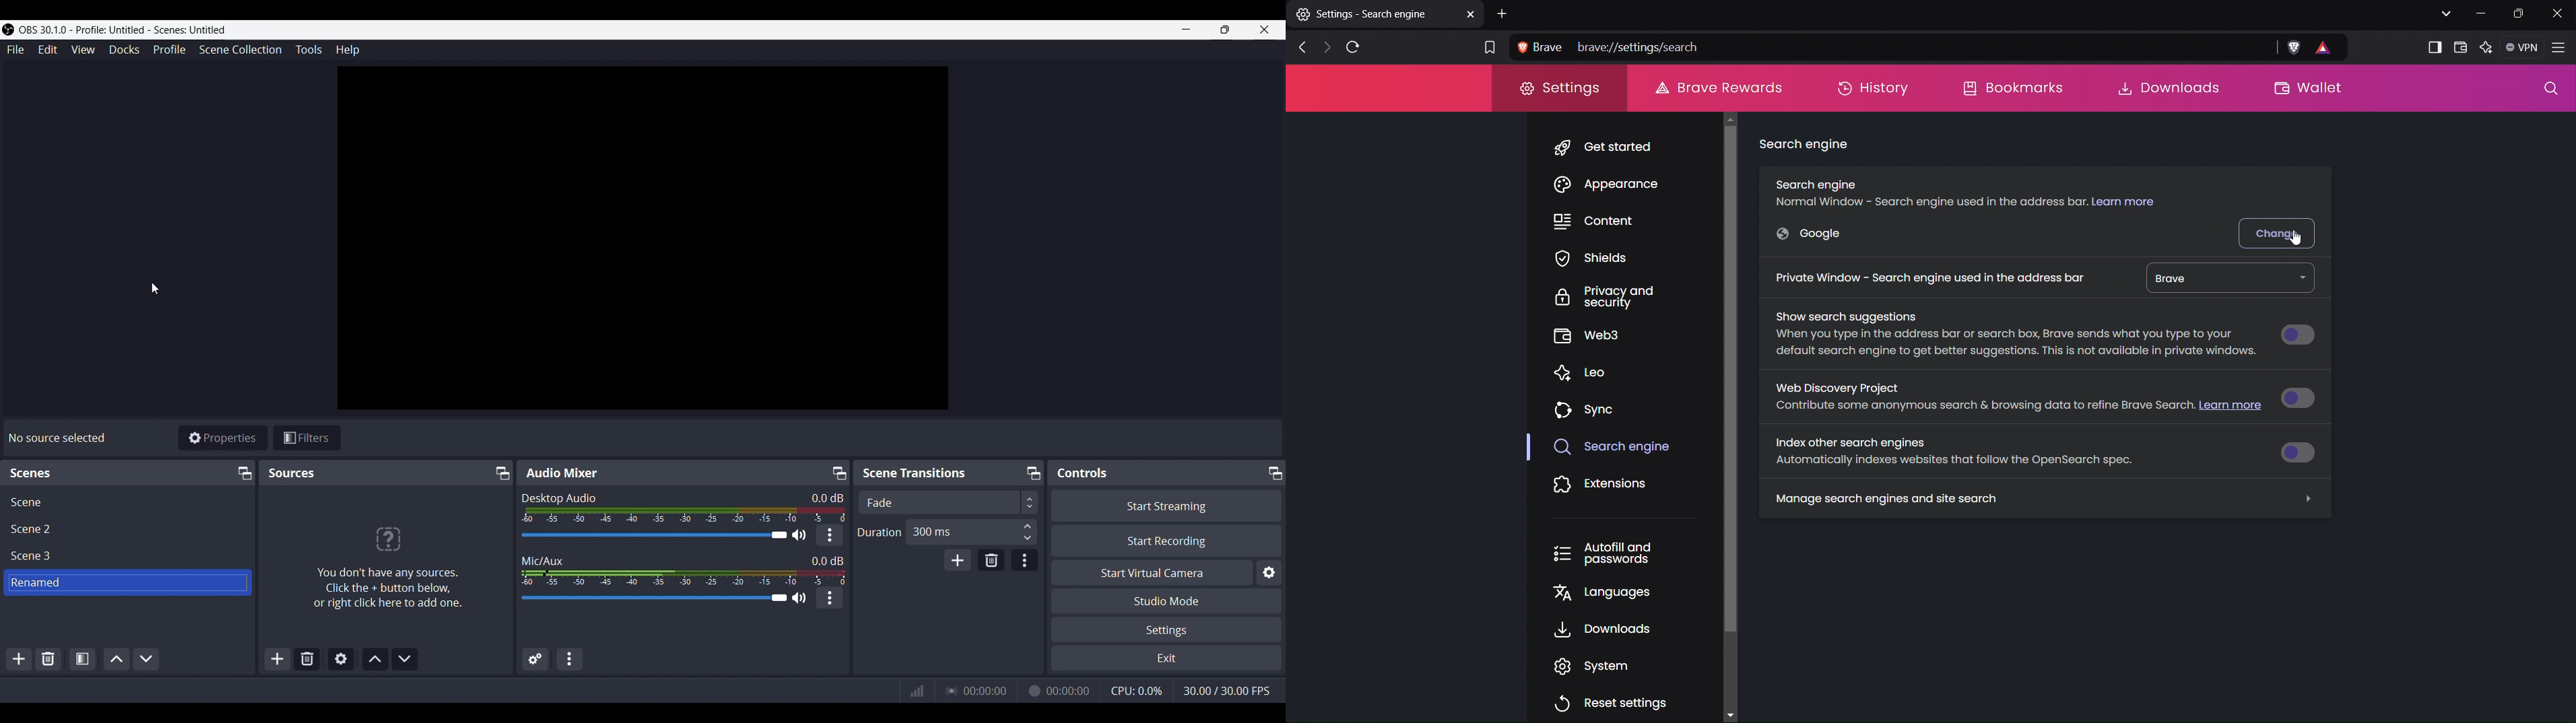 The width and height of the screenshot is (2576, 728). I want to click on Scene 3, so click(35, 556).